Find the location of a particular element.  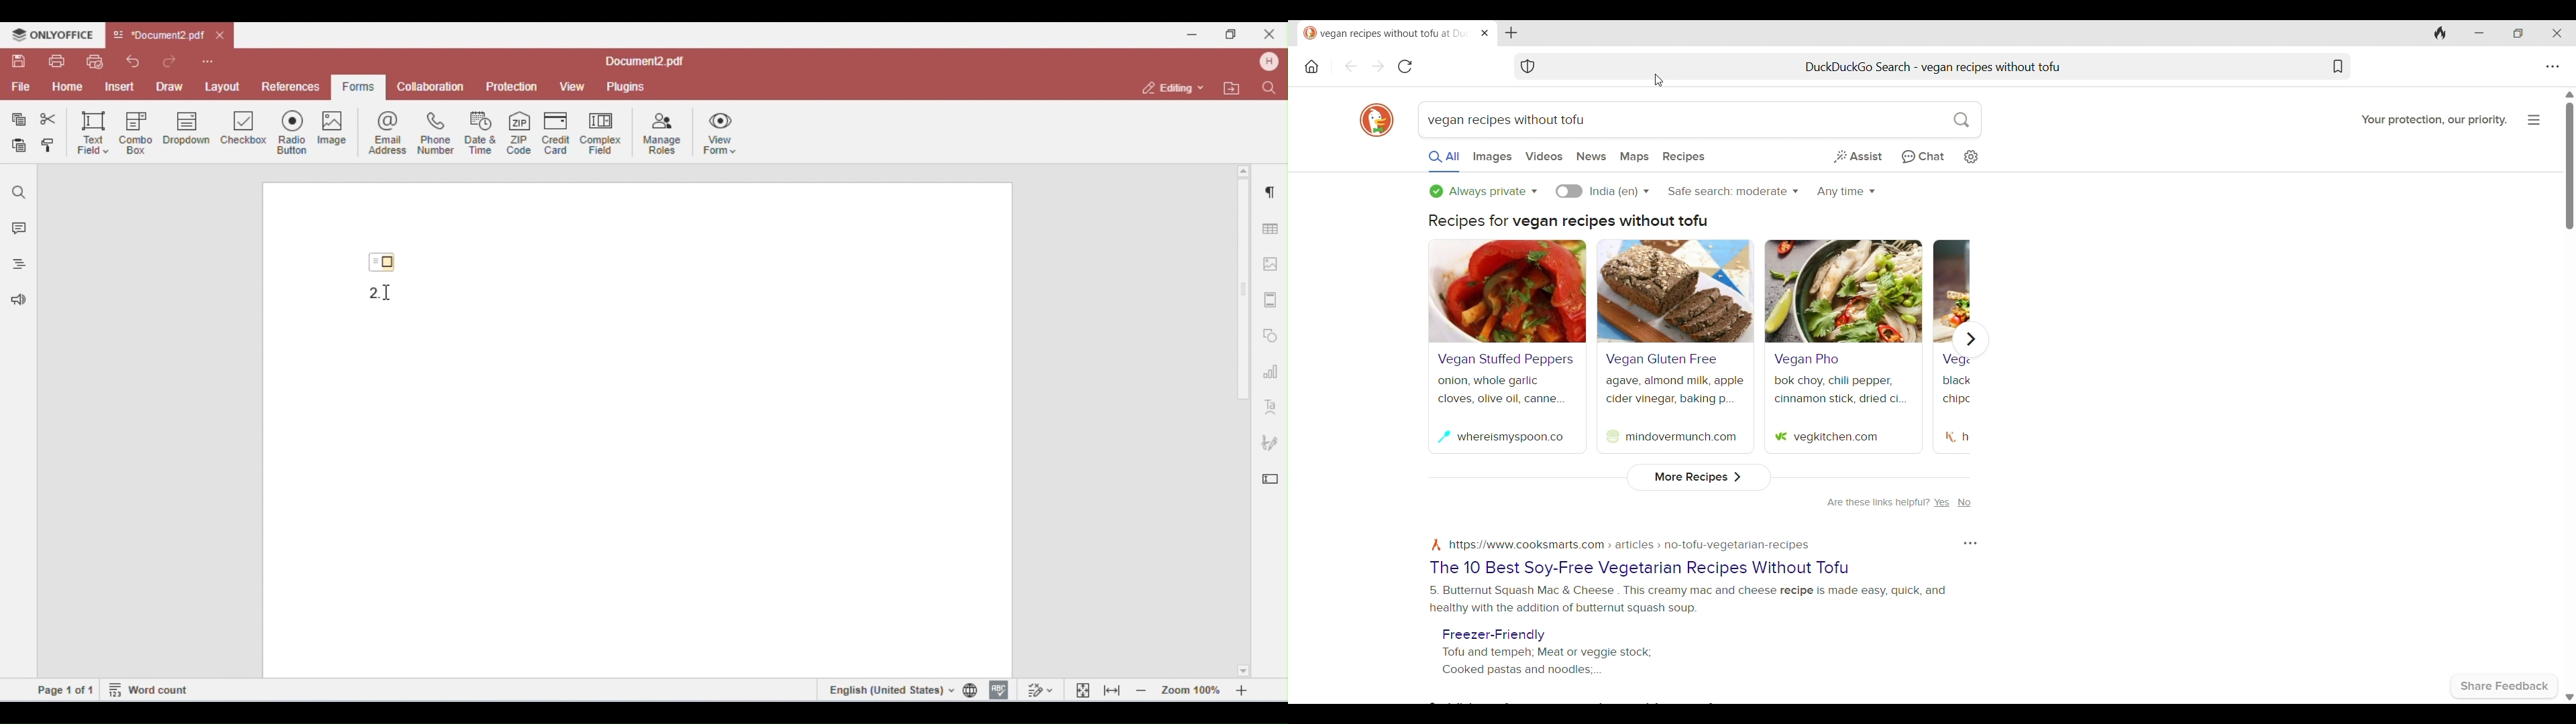

Your protection, our priority. is located at coordinates (2434, 121).